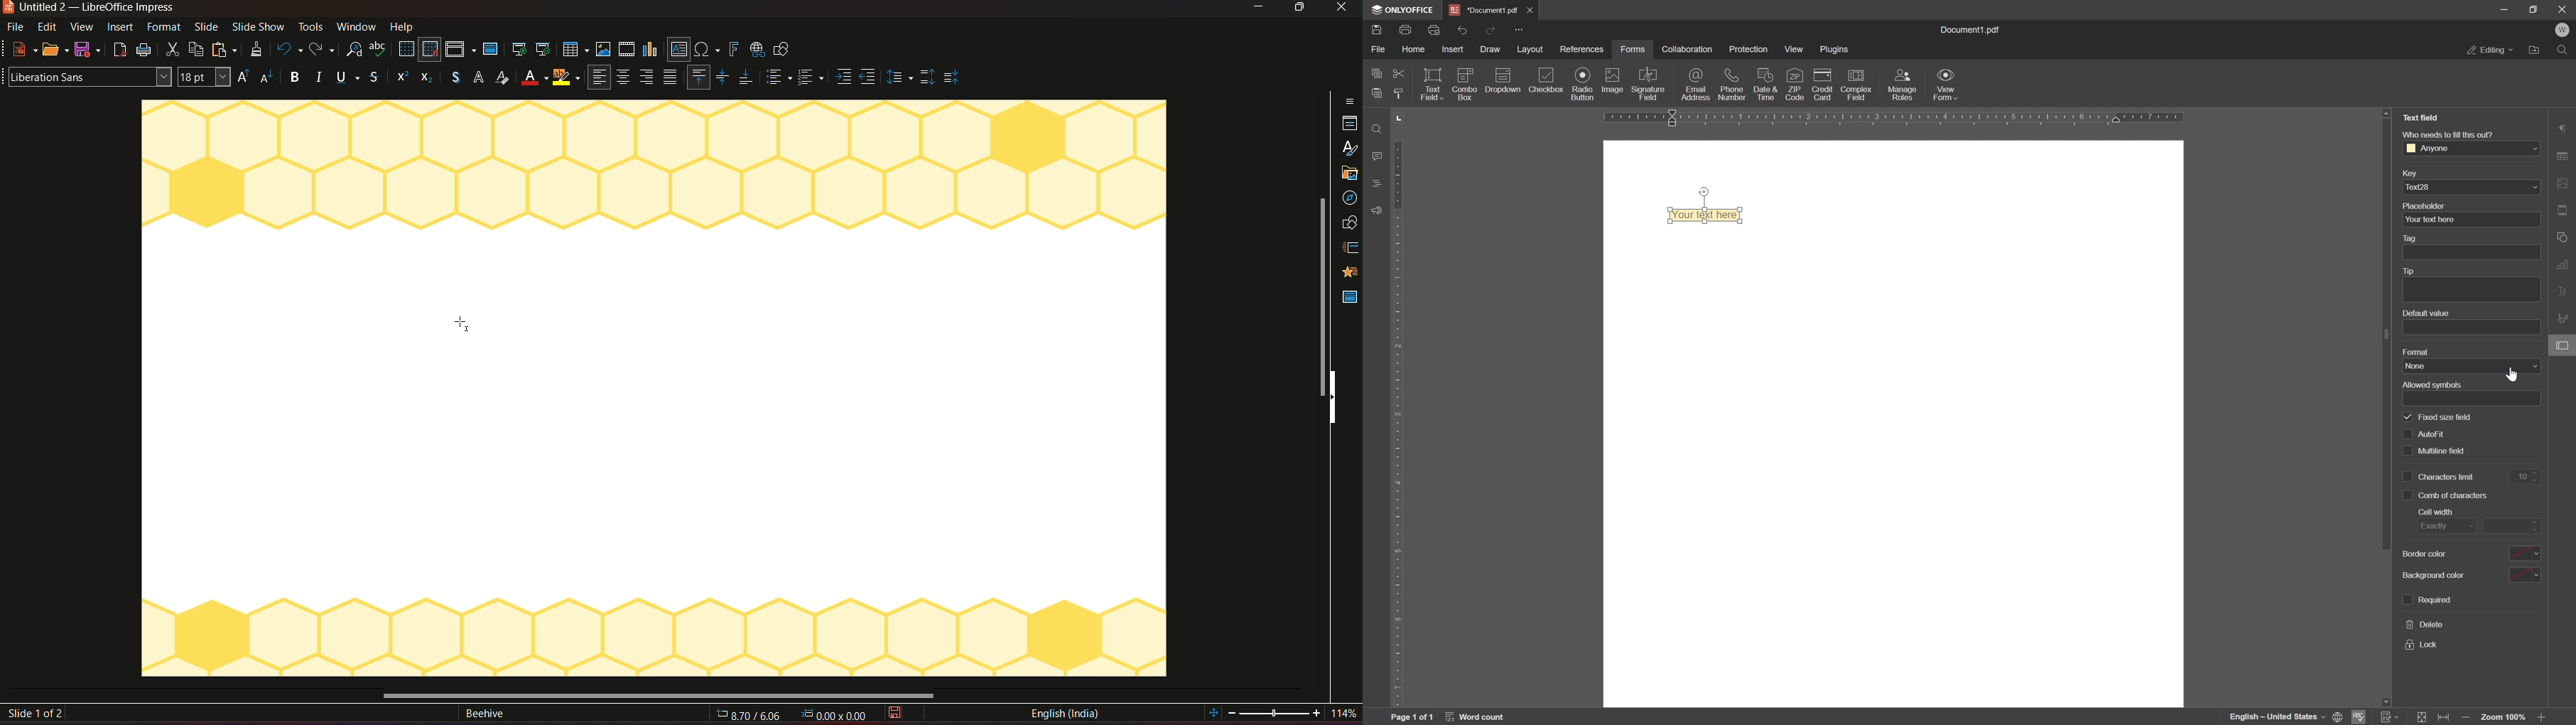 This screenshot has width=2576, height=728. I want to click on middle spacing, so click(955, 77).